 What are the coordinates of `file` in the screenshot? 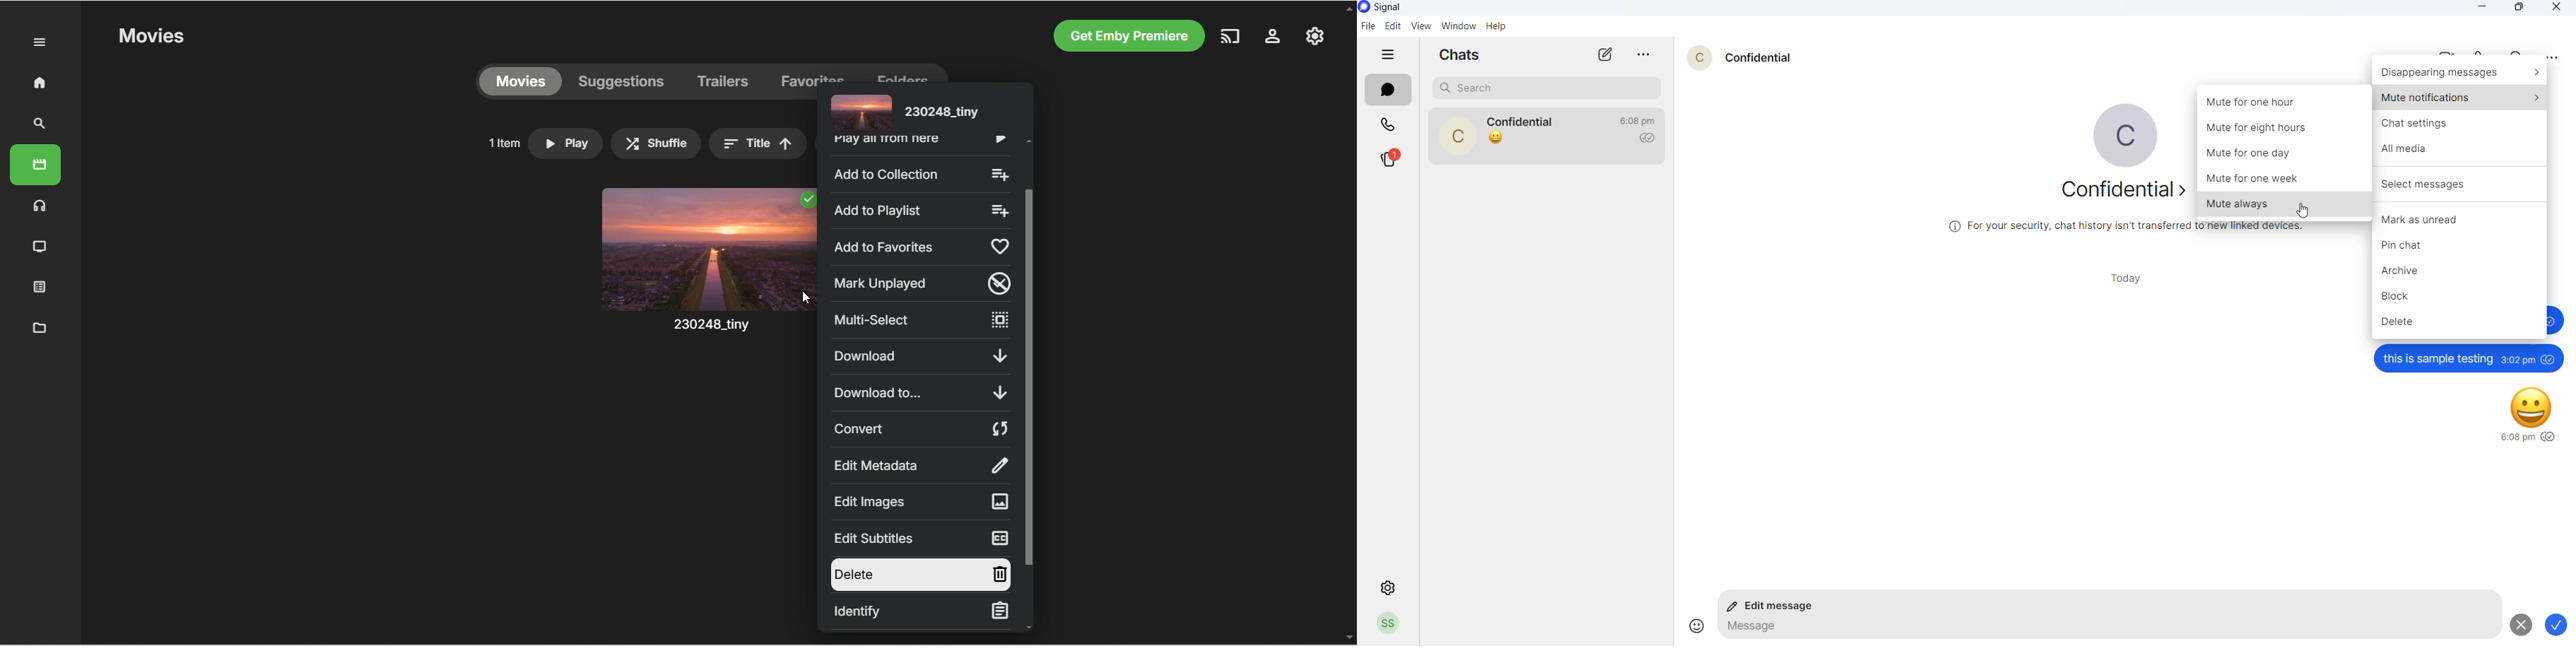 It's located at (1368, 25).